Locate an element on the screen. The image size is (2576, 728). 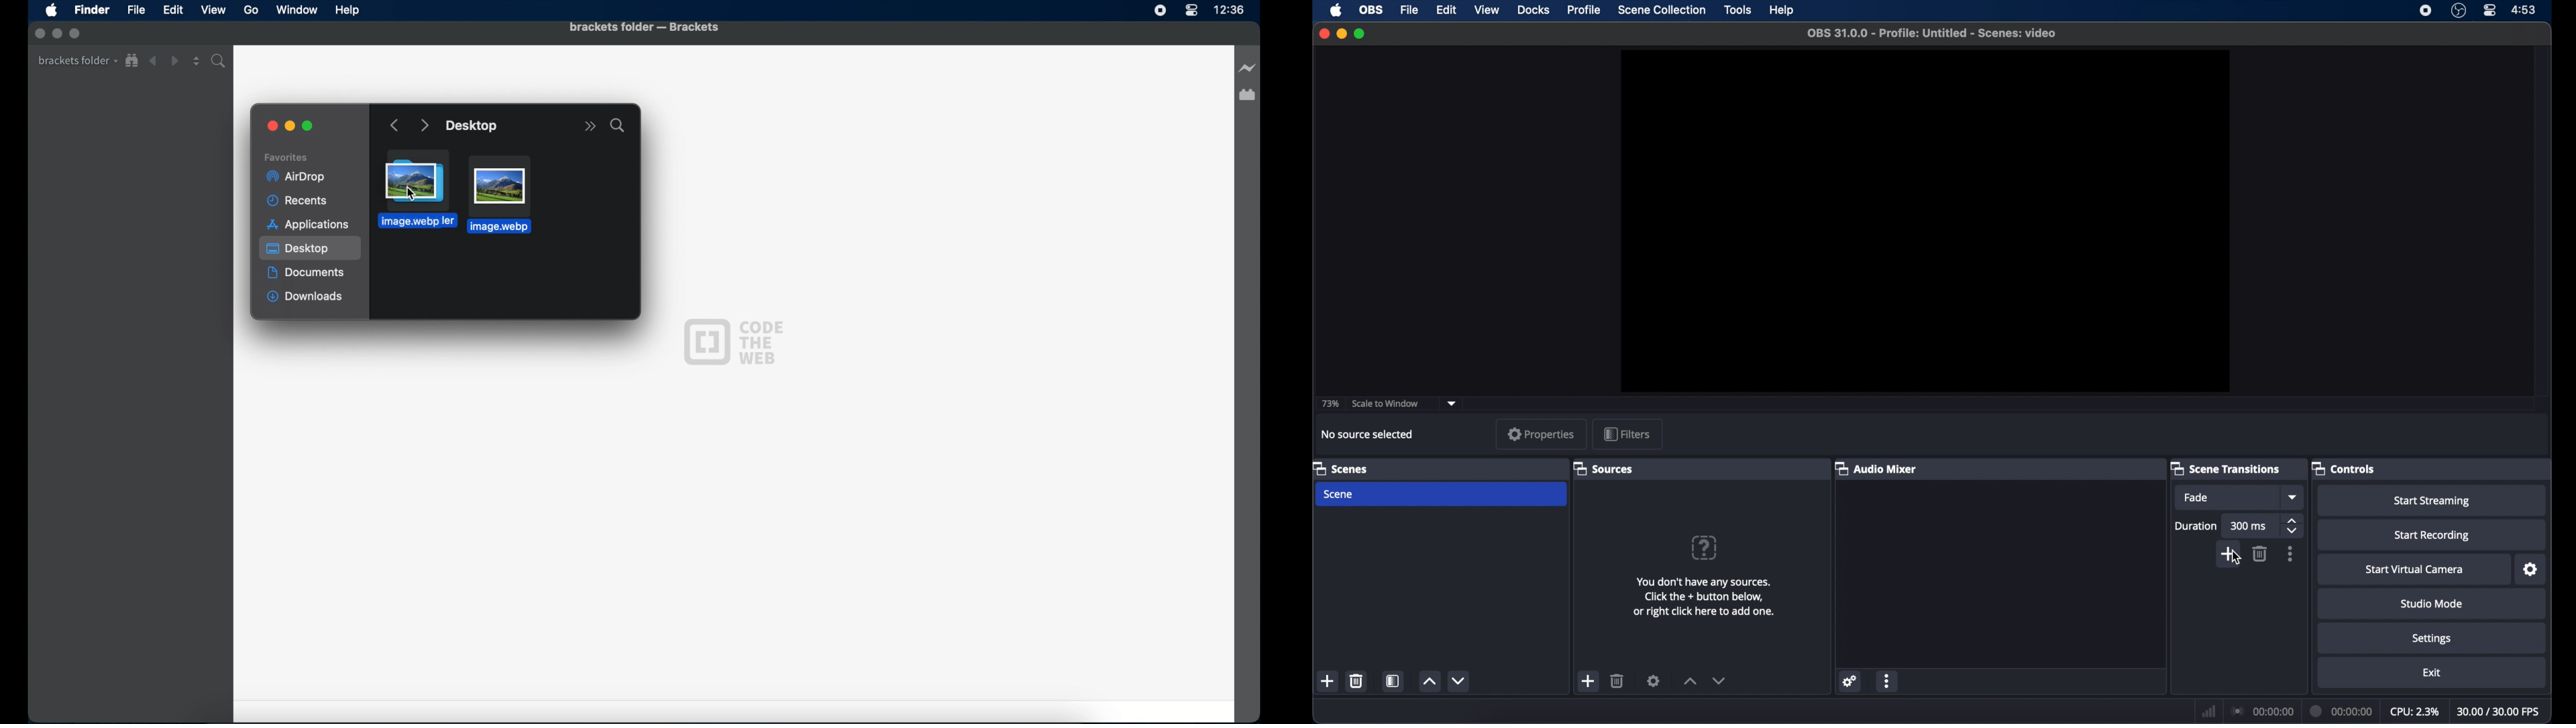
increment is located at coordinates (1688, 682).